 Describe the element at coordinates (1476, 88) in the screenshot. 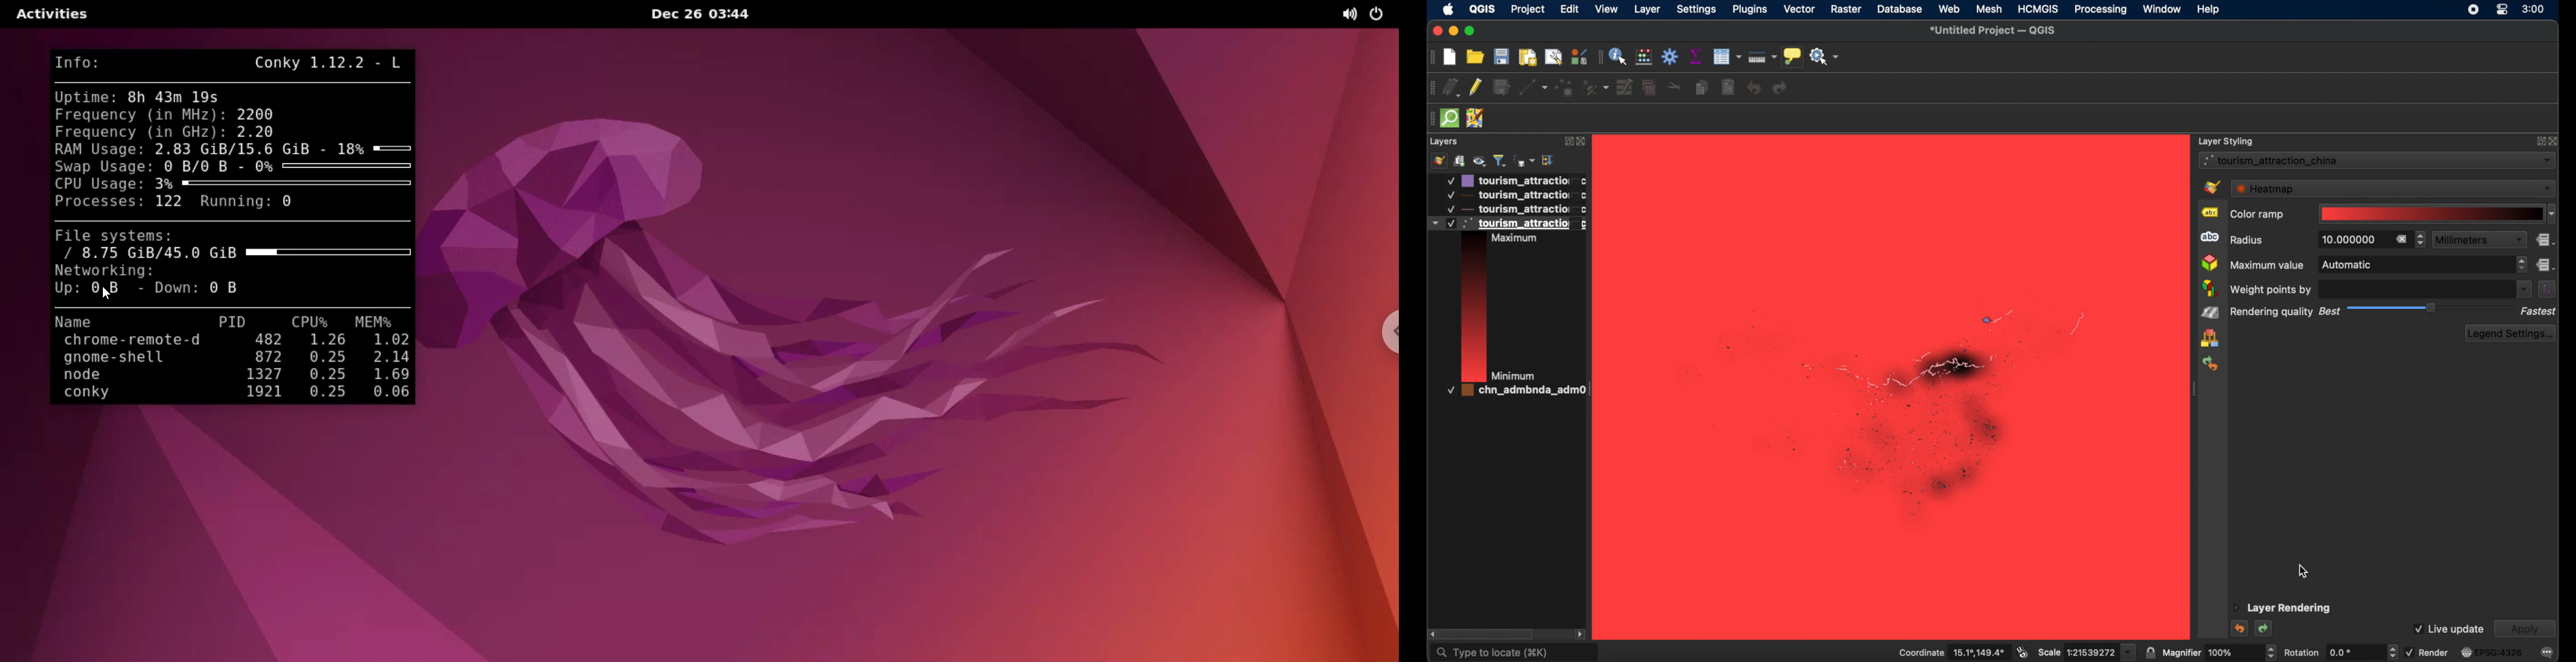

I see `toggle editing` at that location.